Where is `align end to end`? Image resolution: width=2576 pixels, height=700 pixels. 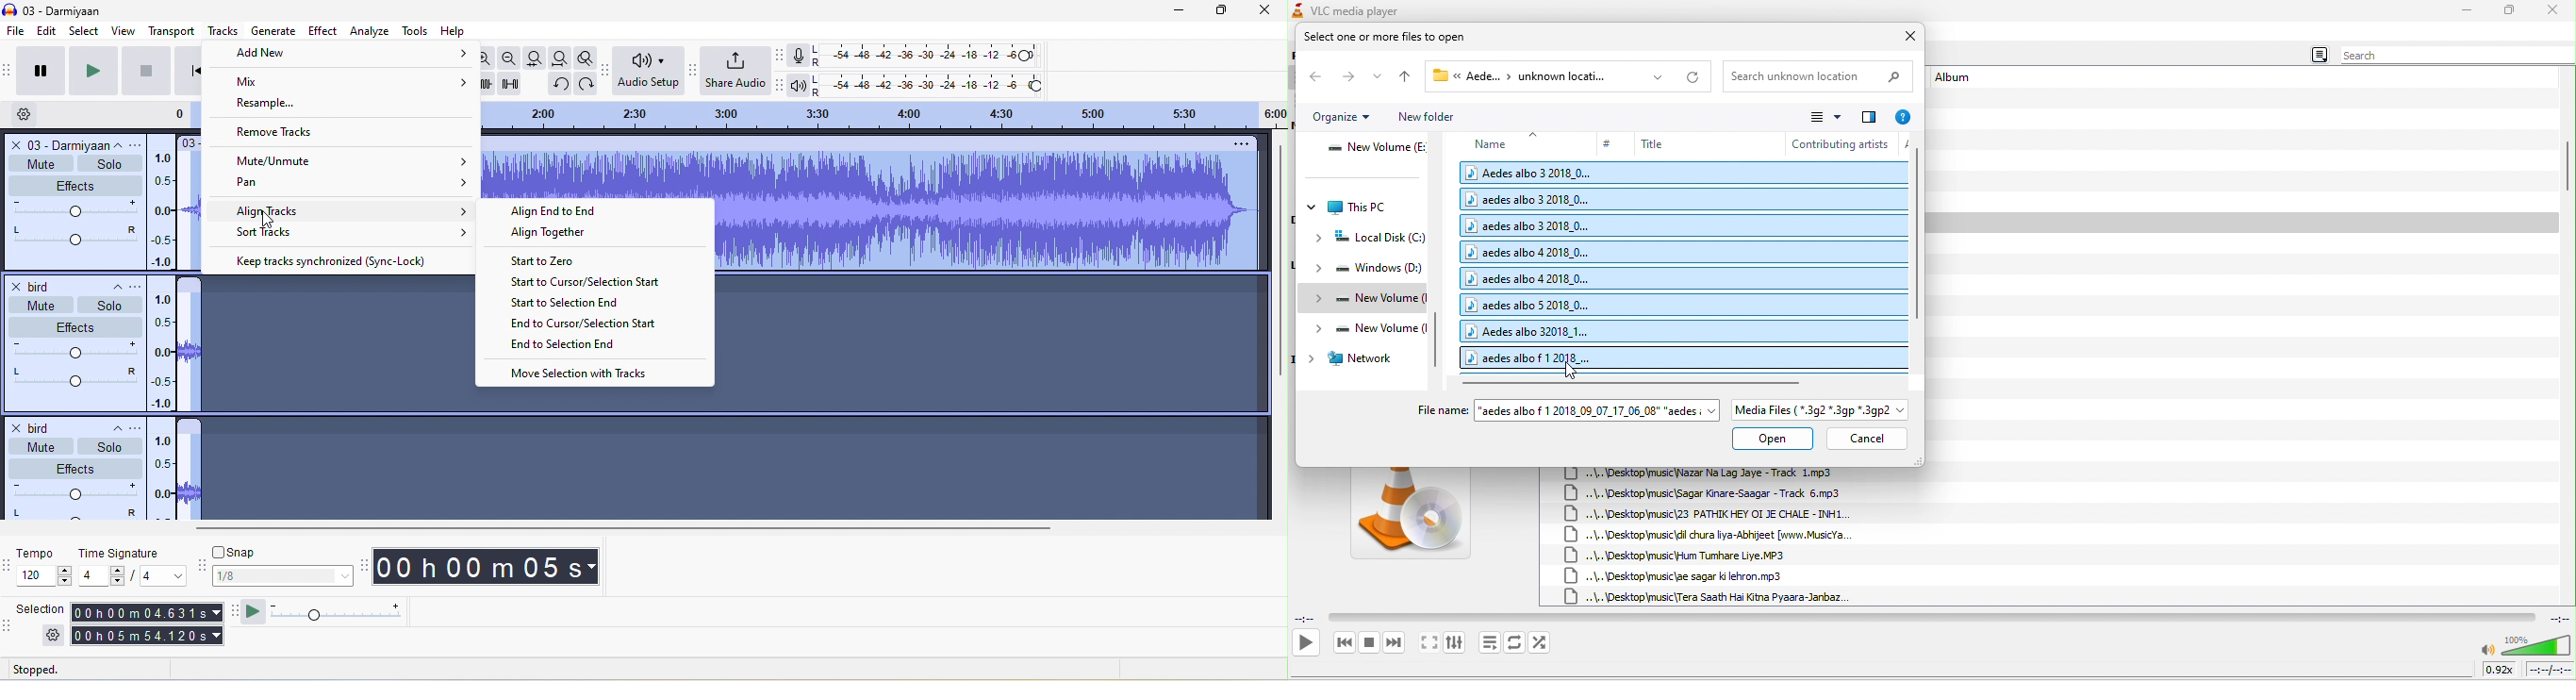 align end to end is located at coordinates (563, 213).